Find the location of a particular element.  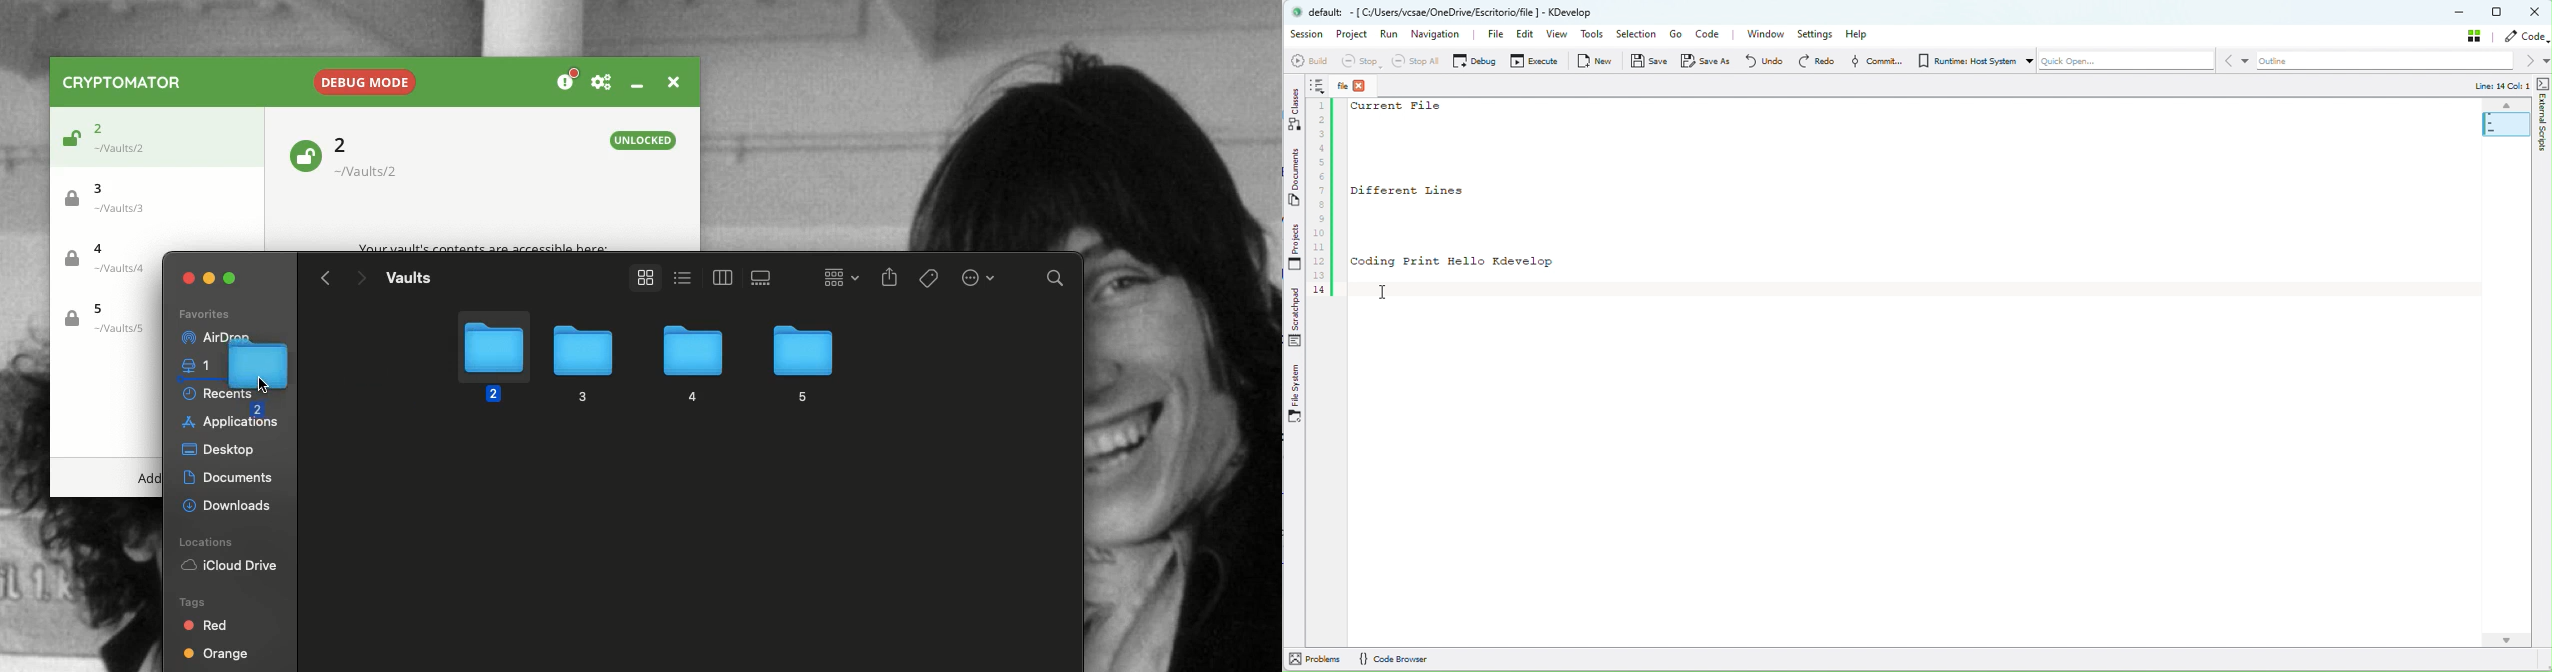

default: - [ C:/Users/vcsae/OneDrive/Escritorio/file] - KDevelop (Application details) is located at coordinates (1456, 12).